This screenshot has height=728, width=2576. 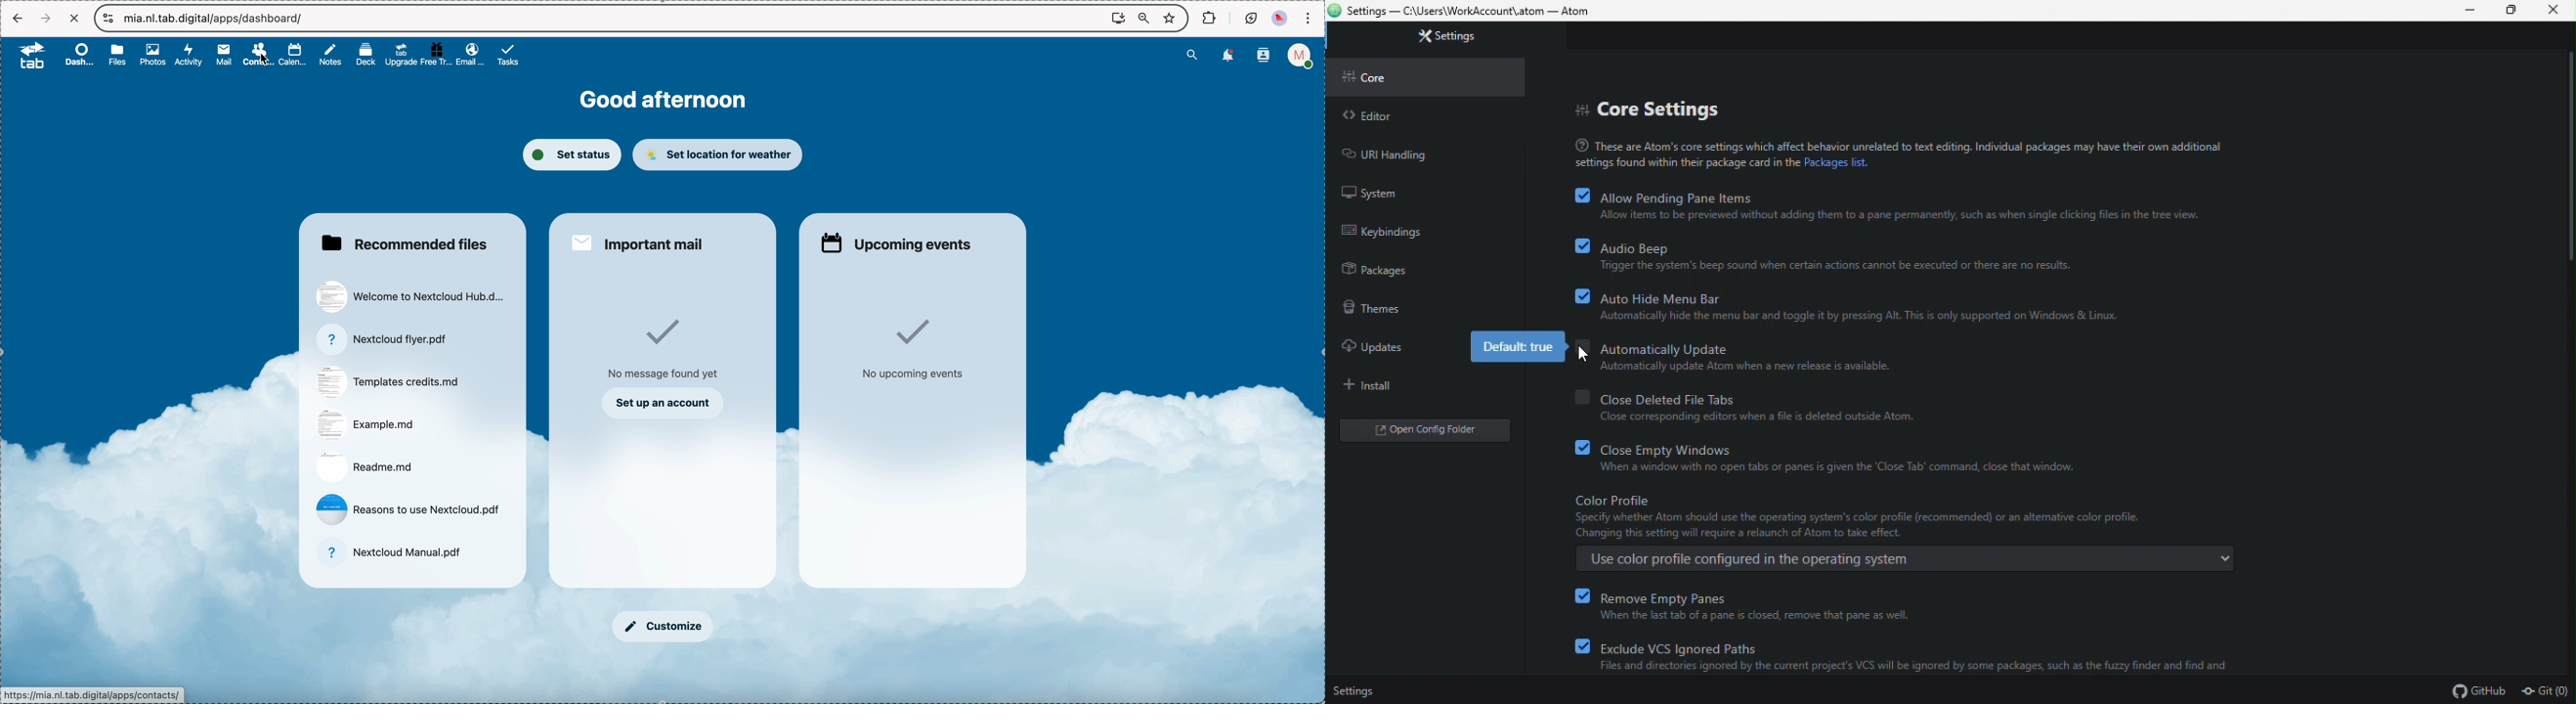 What do you see at coordinates (409, 509) in the screenshot?
I see `file` at bounding box center [409, 509].